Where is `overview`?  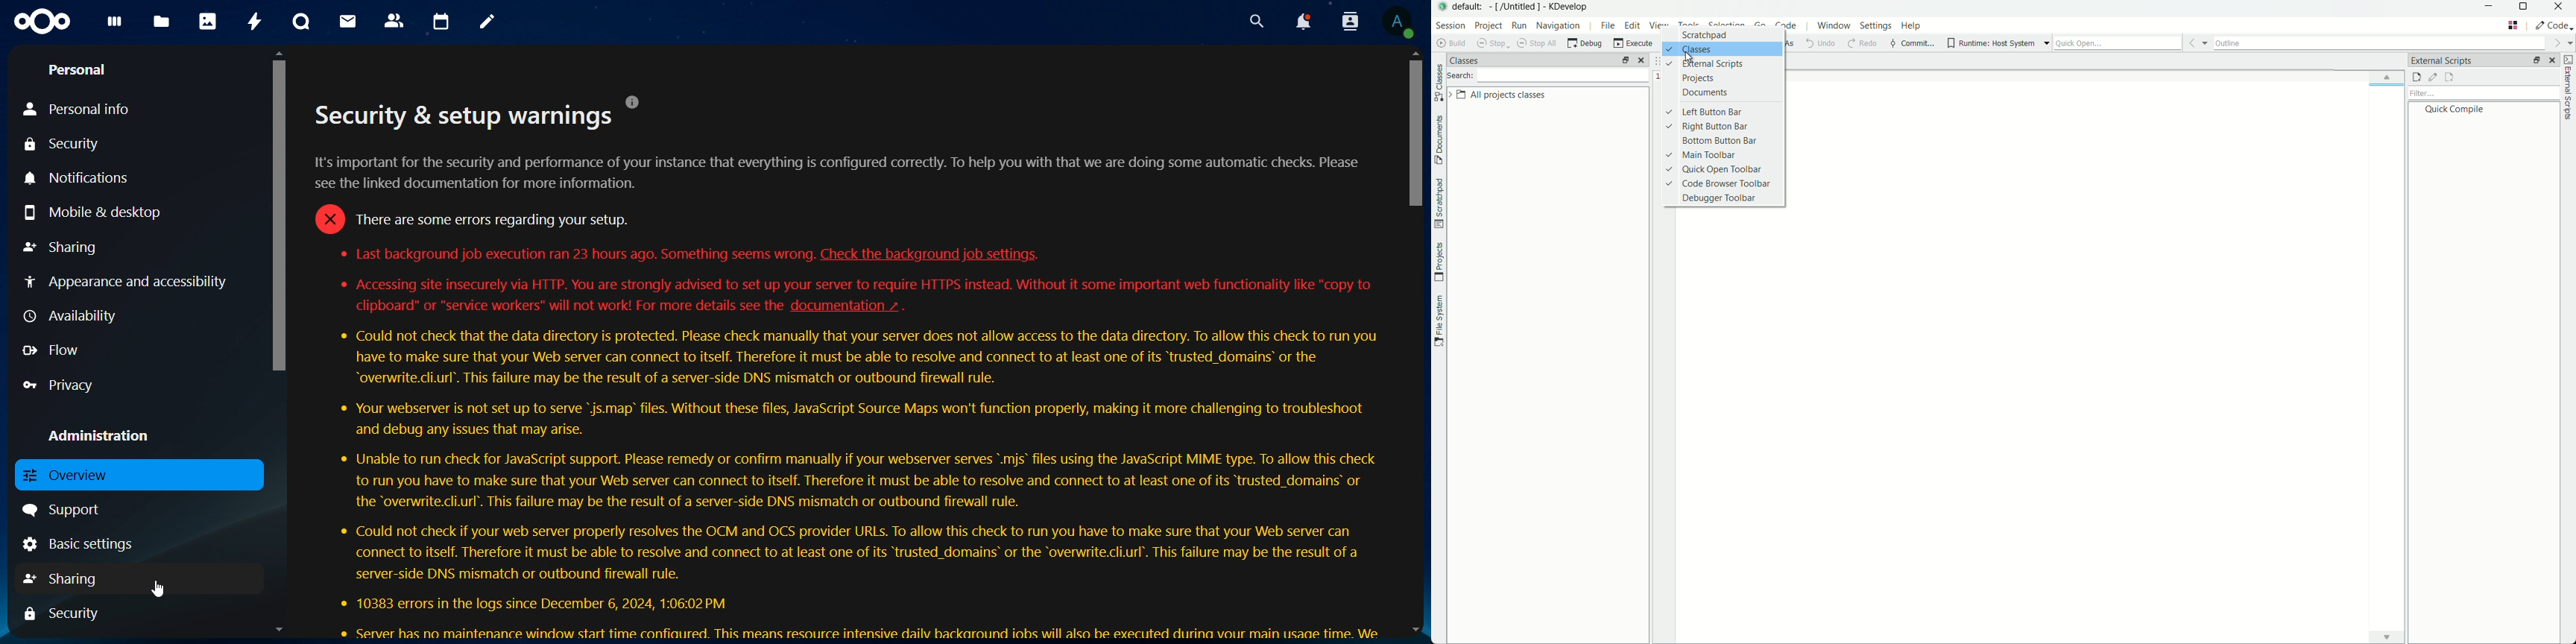 overview is located at coordinates (67, 473).